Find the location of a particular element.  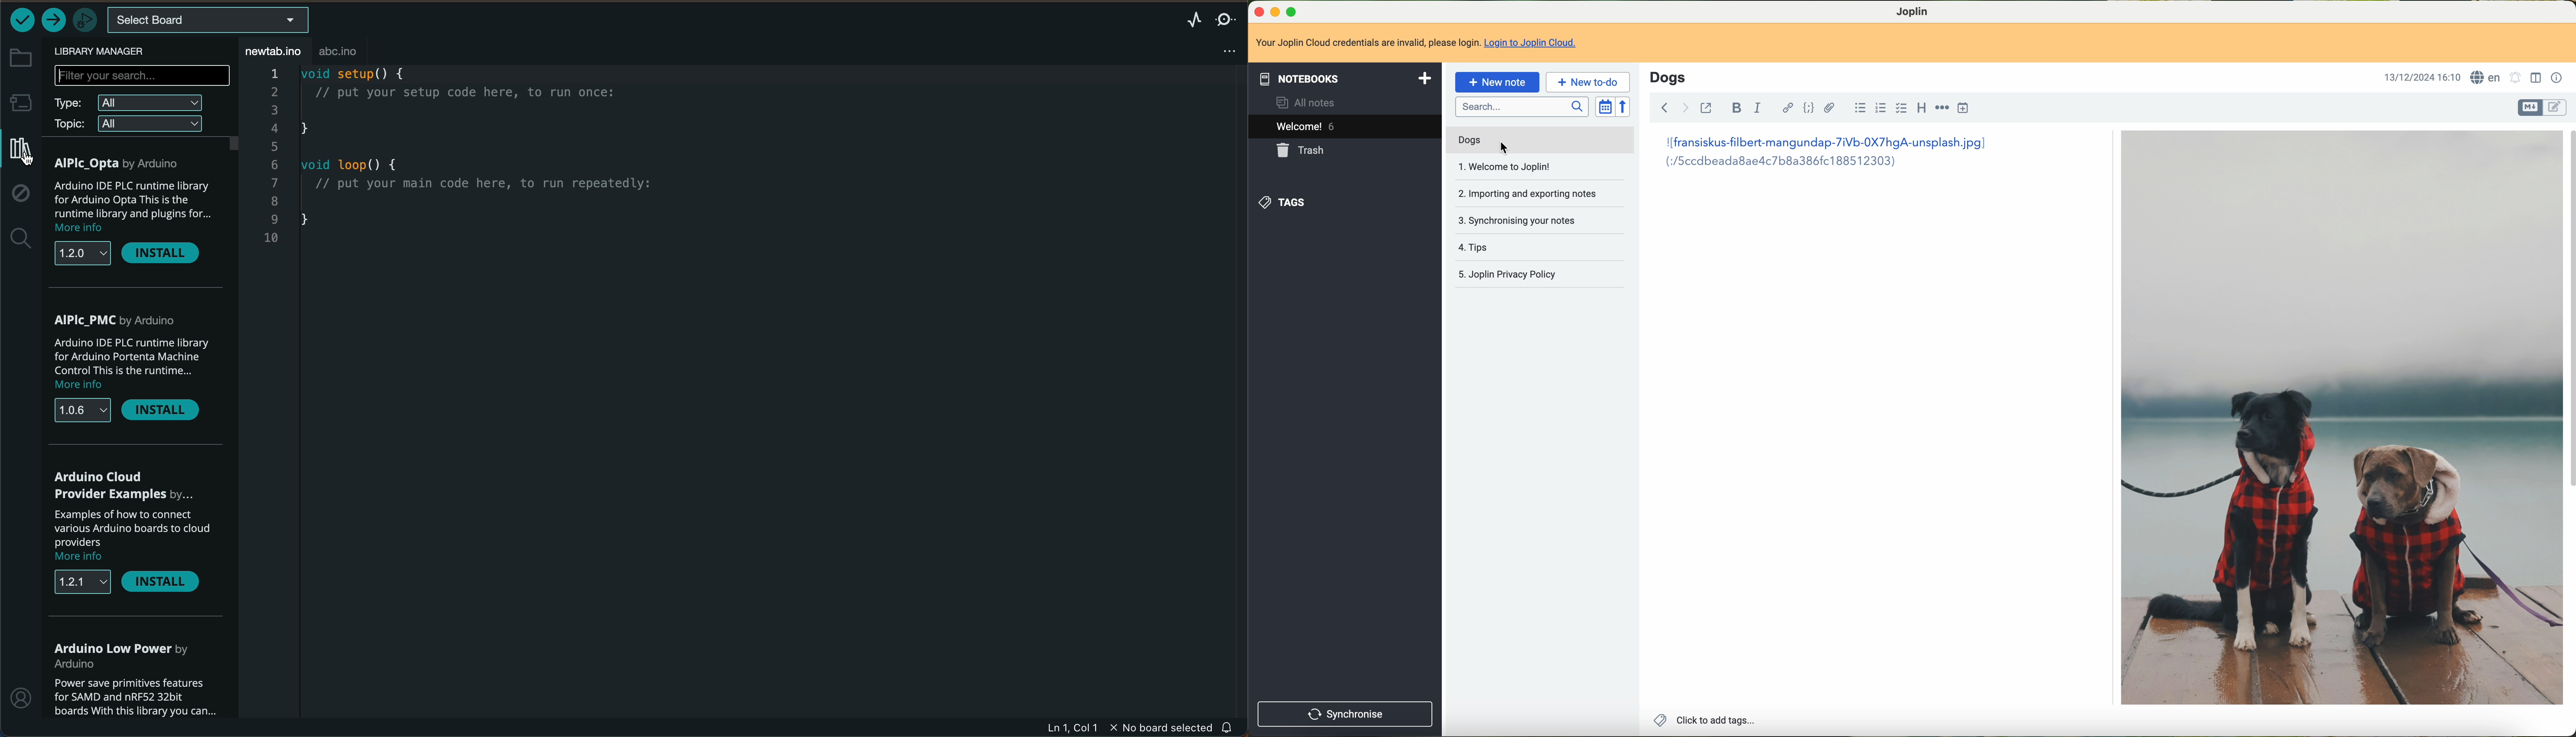

bold is located at coordinates (1736, 109).